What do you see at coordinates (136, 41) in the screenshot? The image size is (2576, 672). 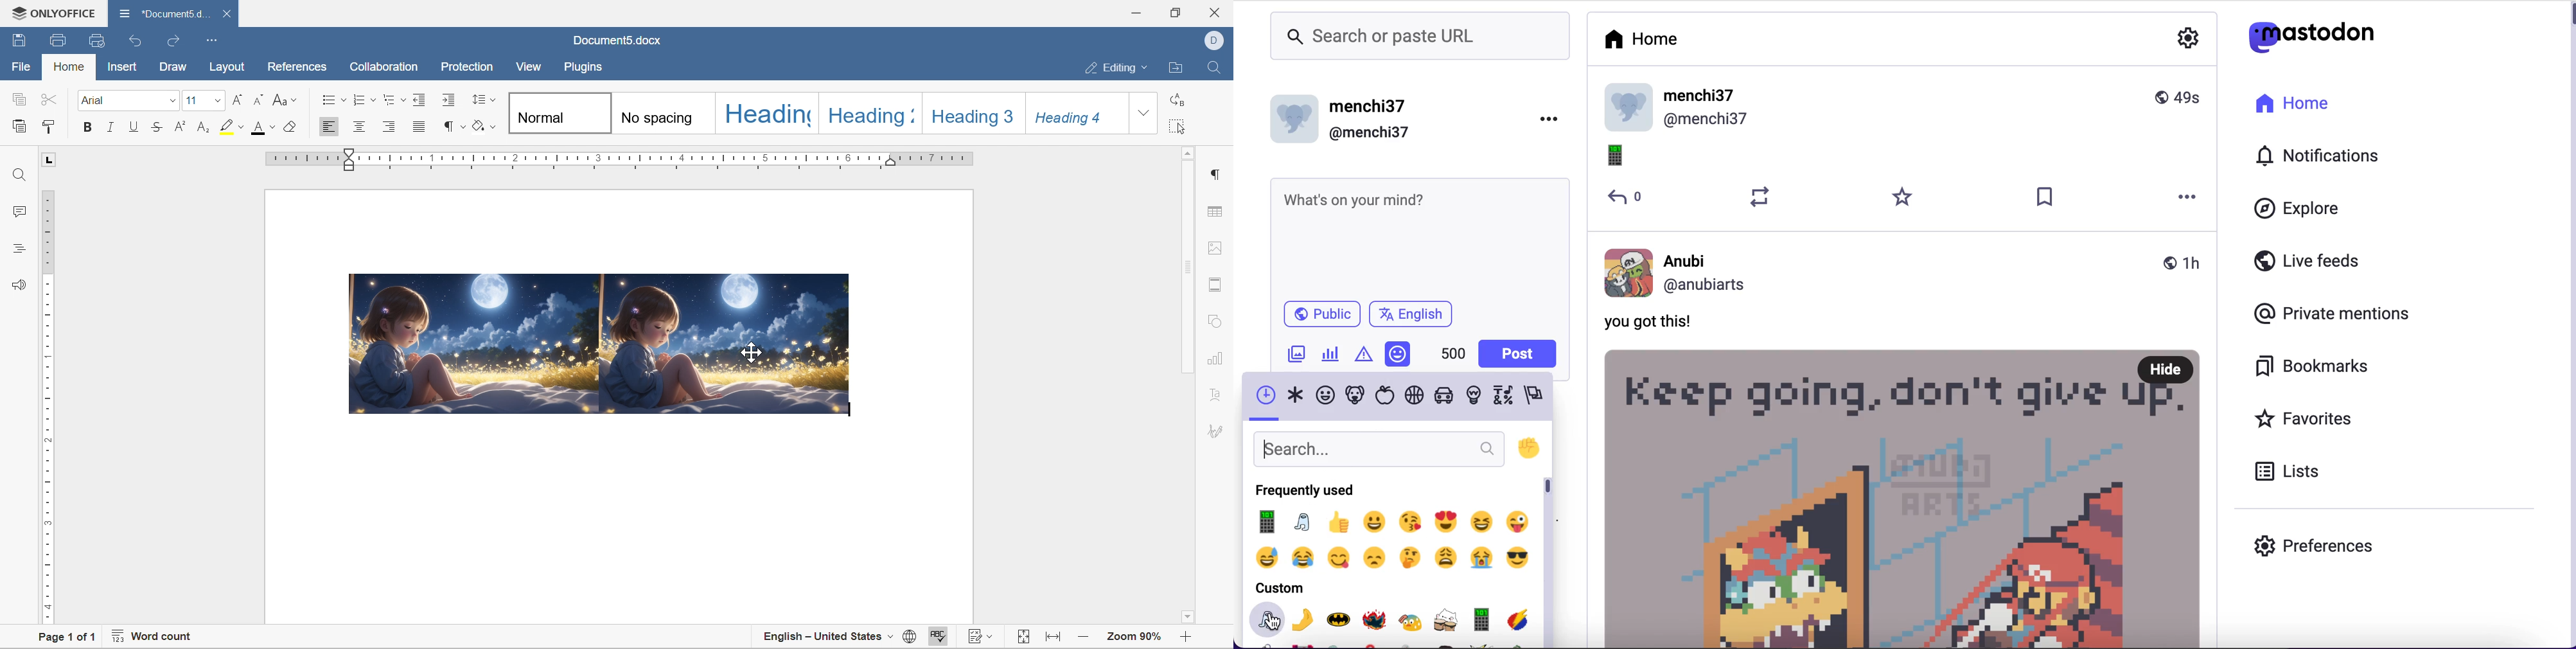 I see `undo` at bounding box center [136, 41].